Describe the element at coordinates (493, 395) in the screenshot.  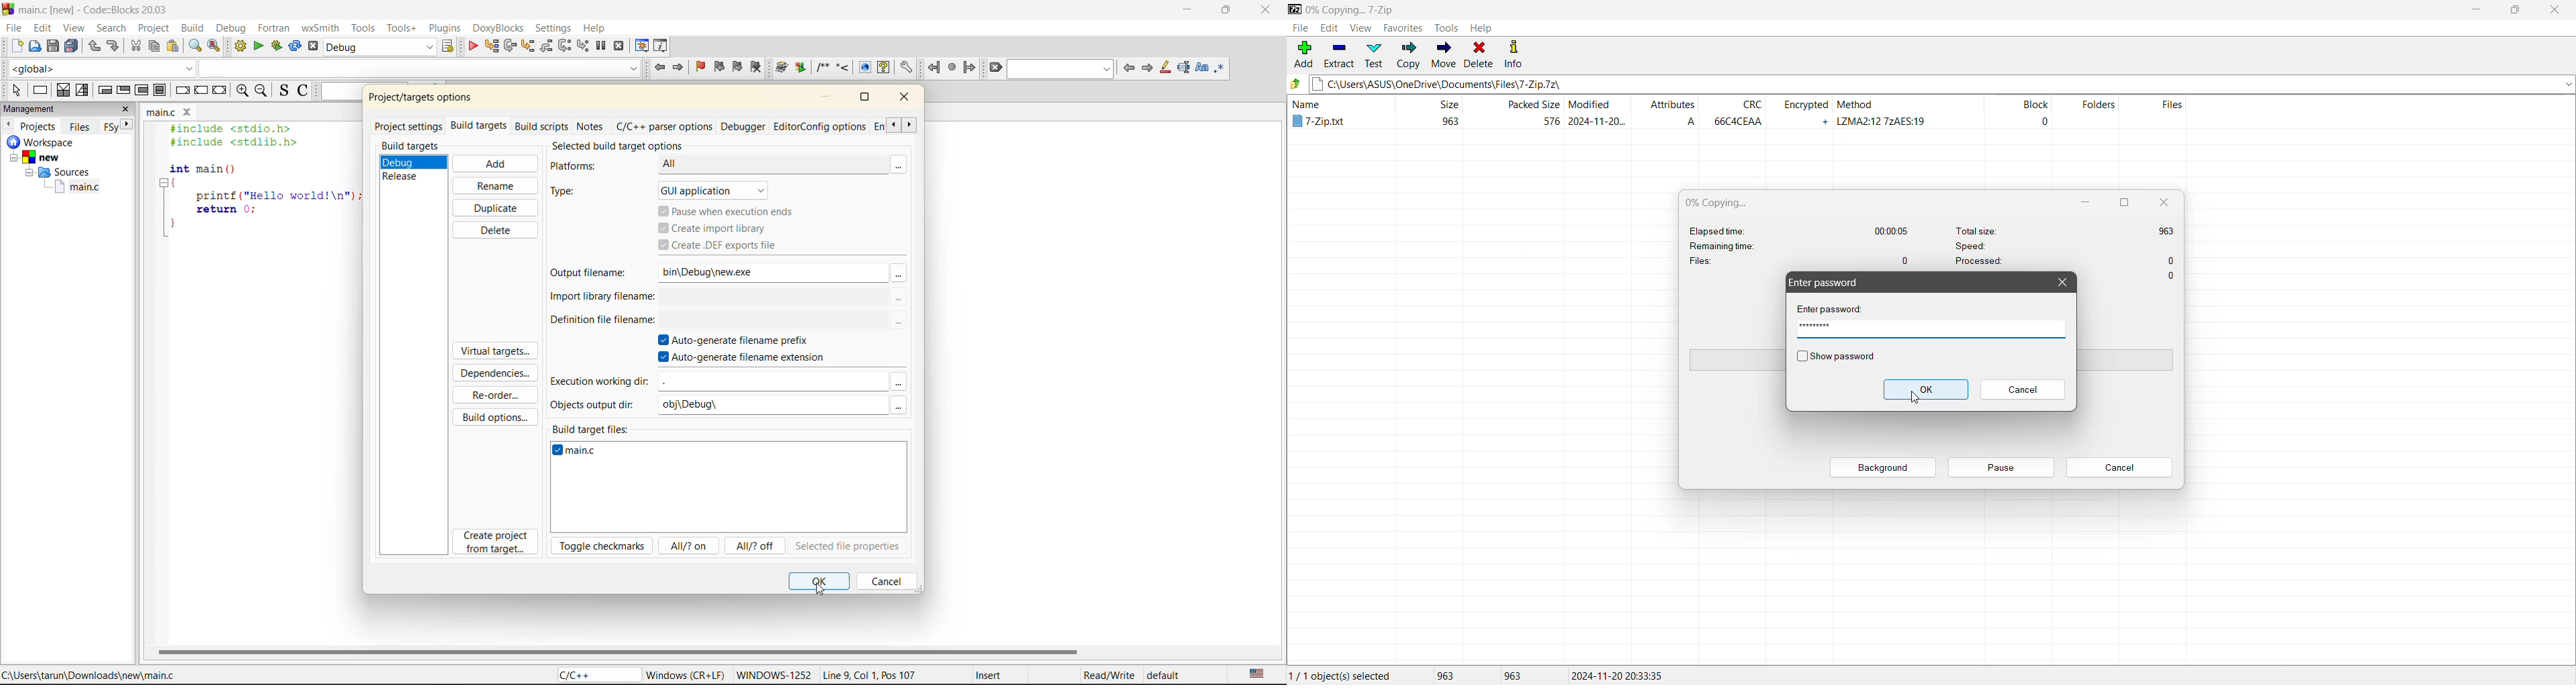
I see `reorder` at that location.